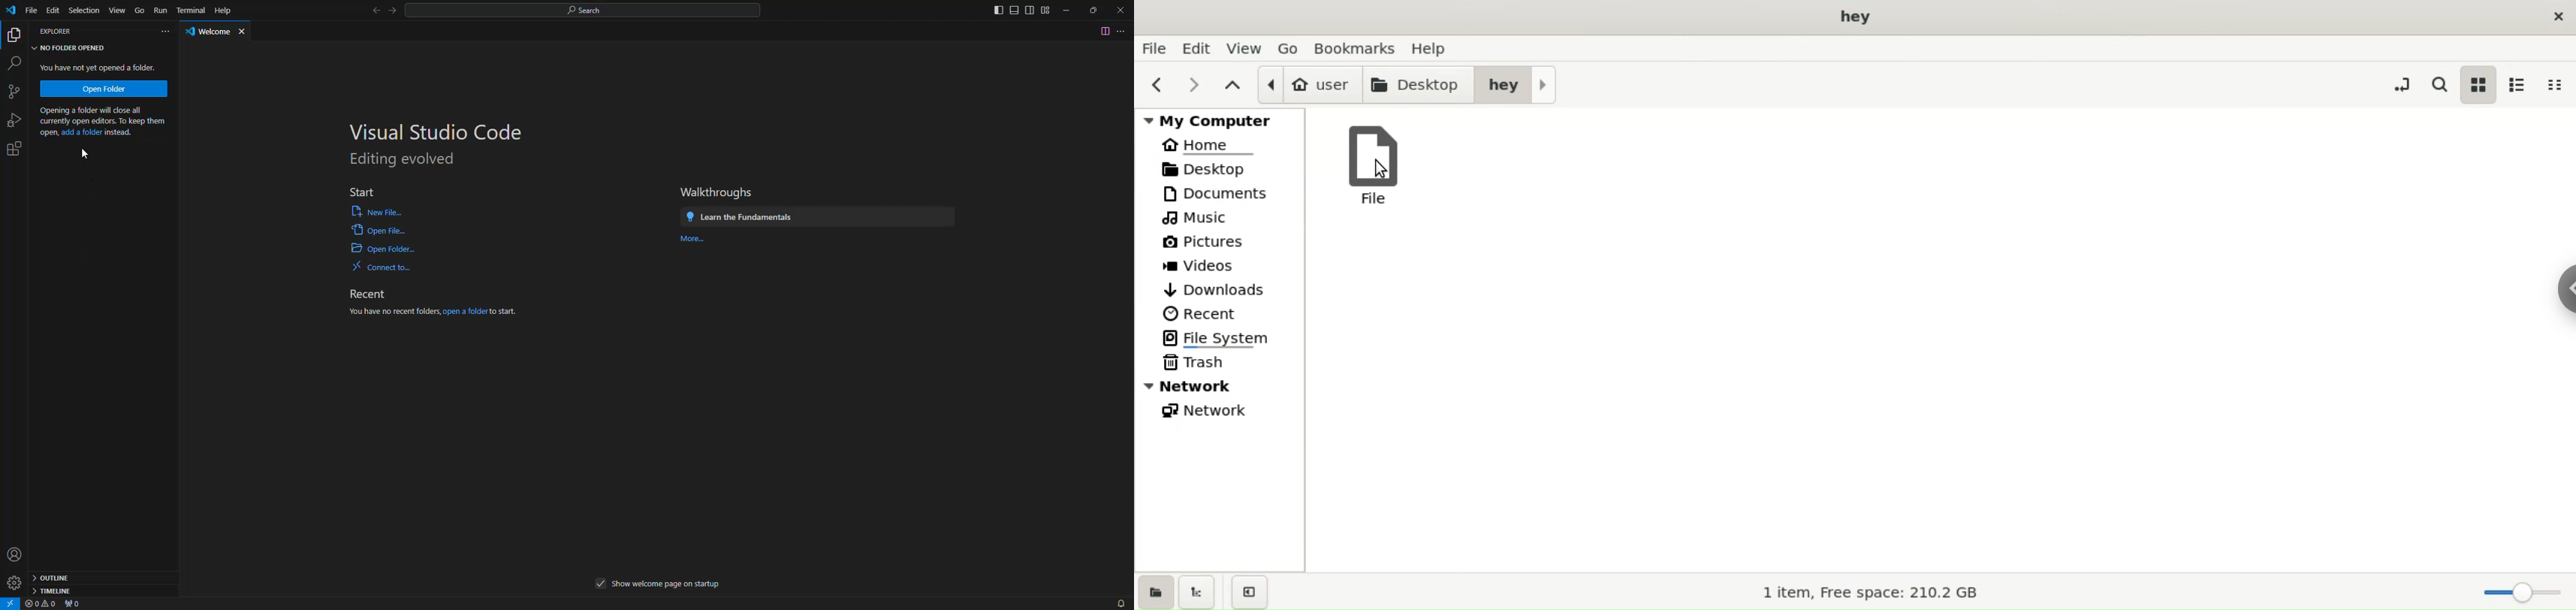 Image resolution: width=2576 pixels, height=616 pixels. I want to click on network, so click(1220, 412).